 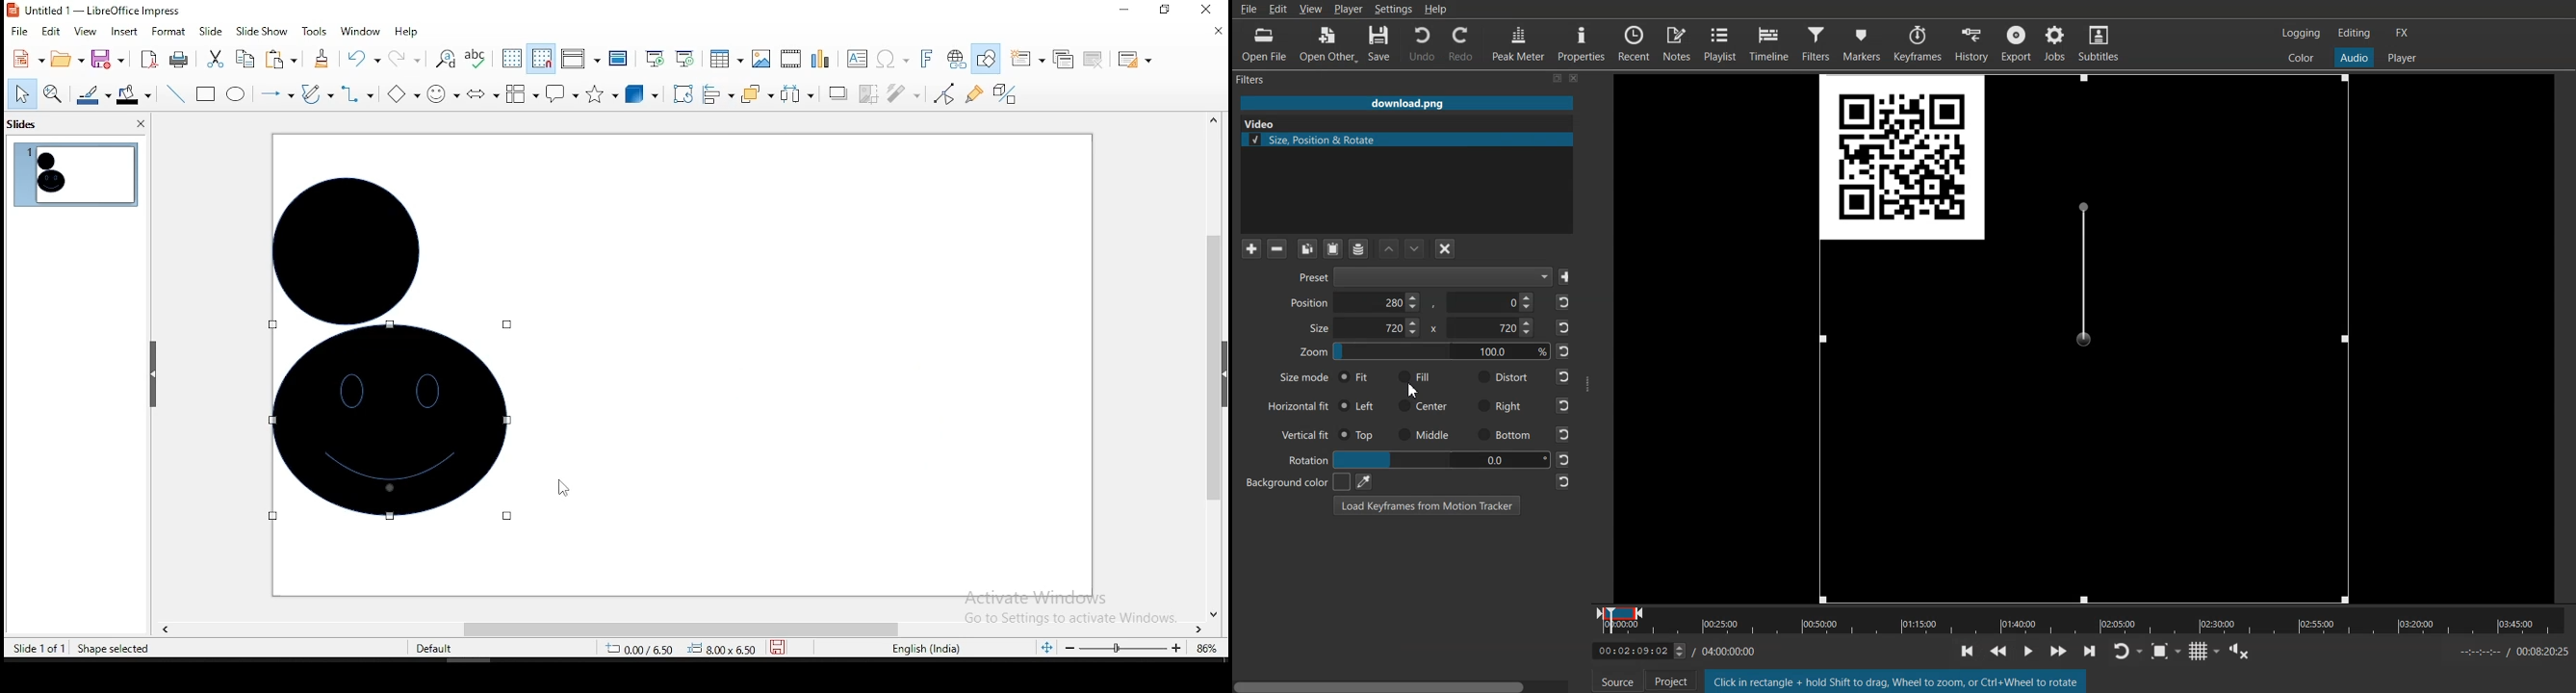 I want to click on Open Other, so click(x=1327, y=43).